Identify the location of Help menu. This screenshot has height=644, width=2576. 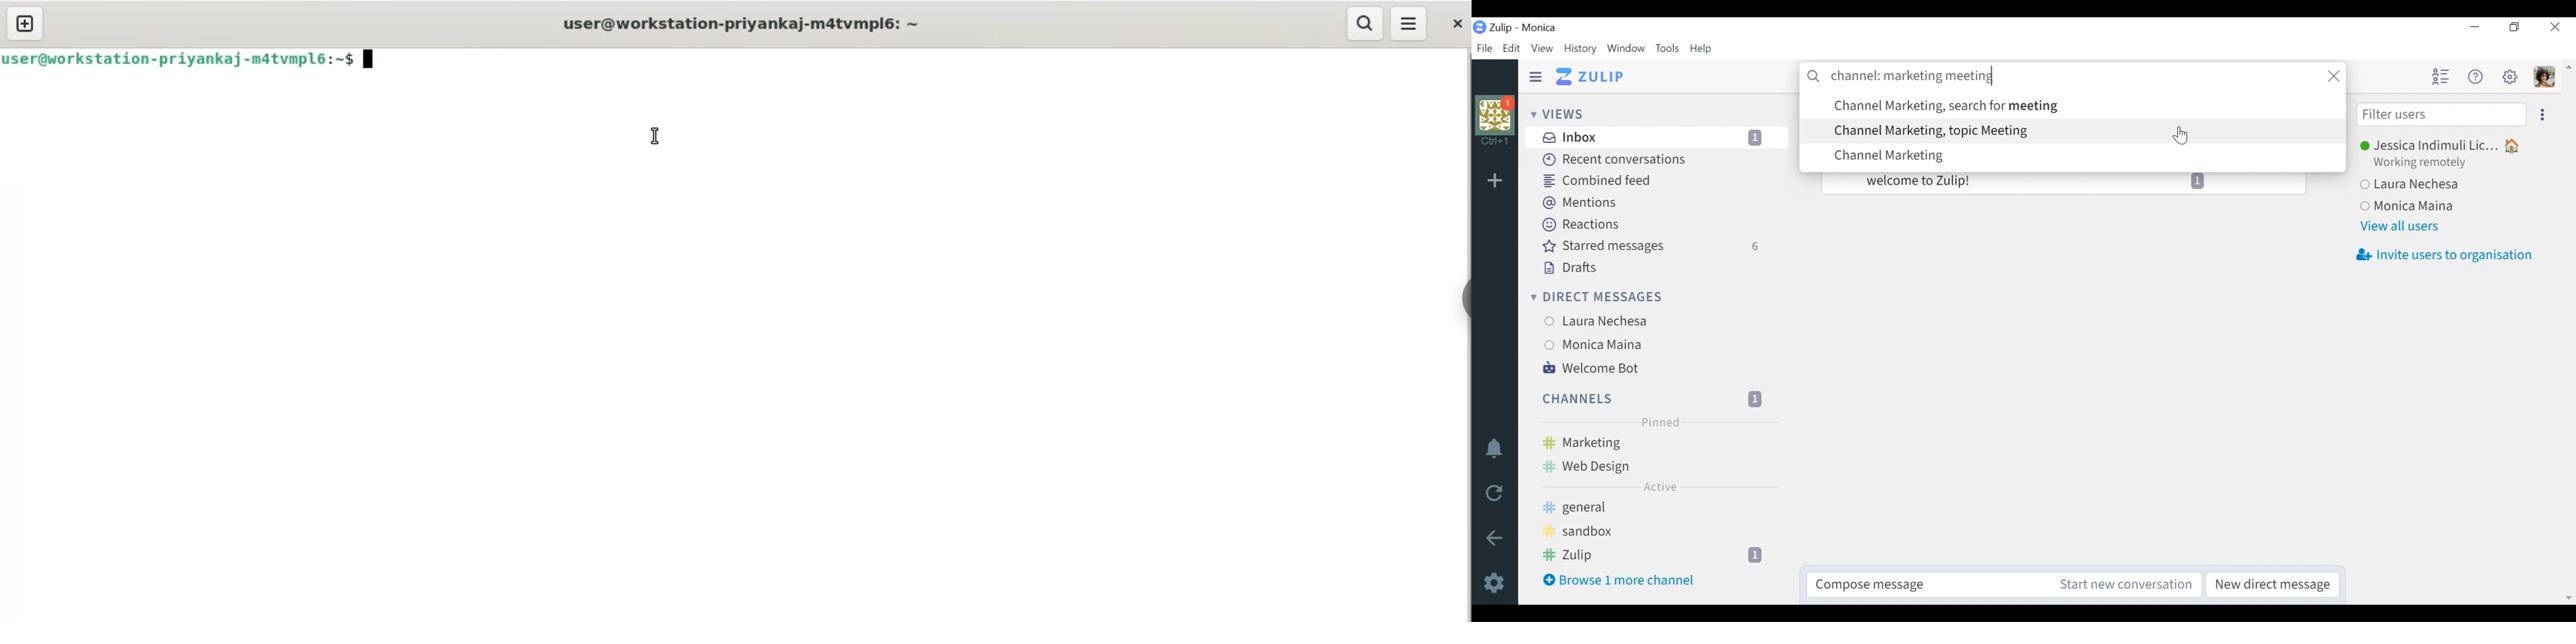
(2475, 77).